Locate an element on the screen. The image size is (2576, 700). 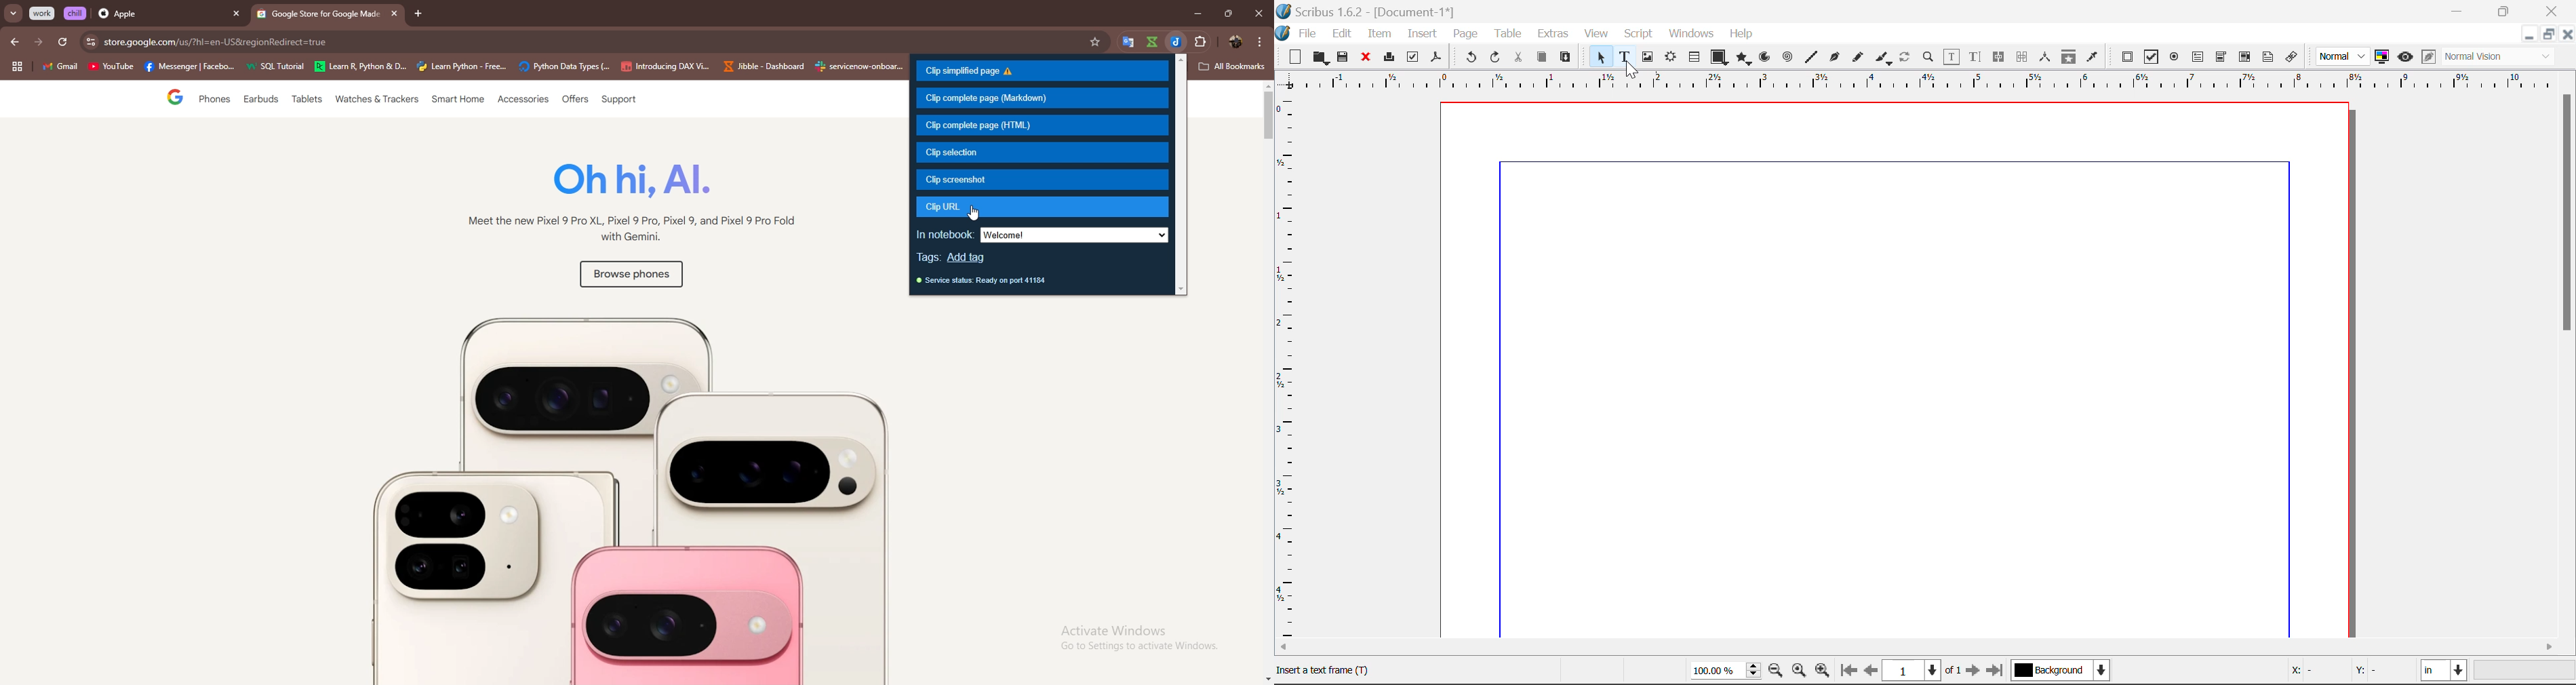
add tab is located at coordinates (419, 14).